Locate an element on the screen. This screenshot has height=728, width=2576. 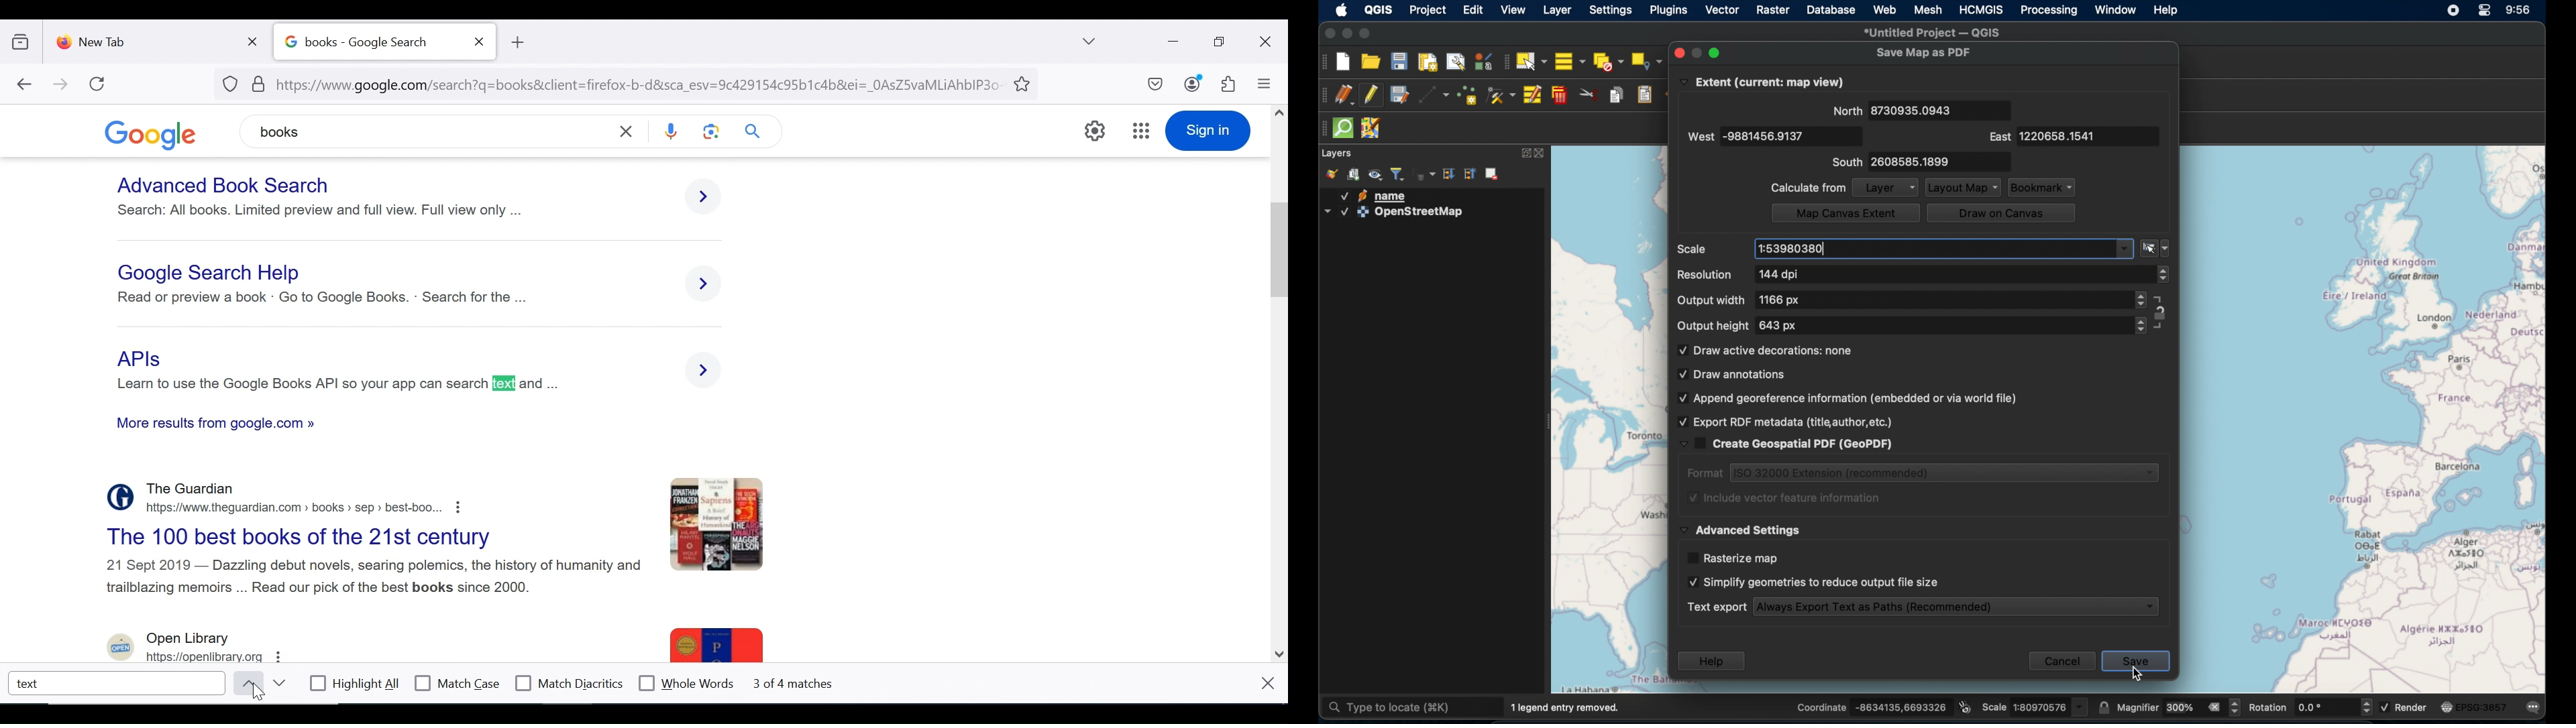
raster is located at coordinates (1773, 10).